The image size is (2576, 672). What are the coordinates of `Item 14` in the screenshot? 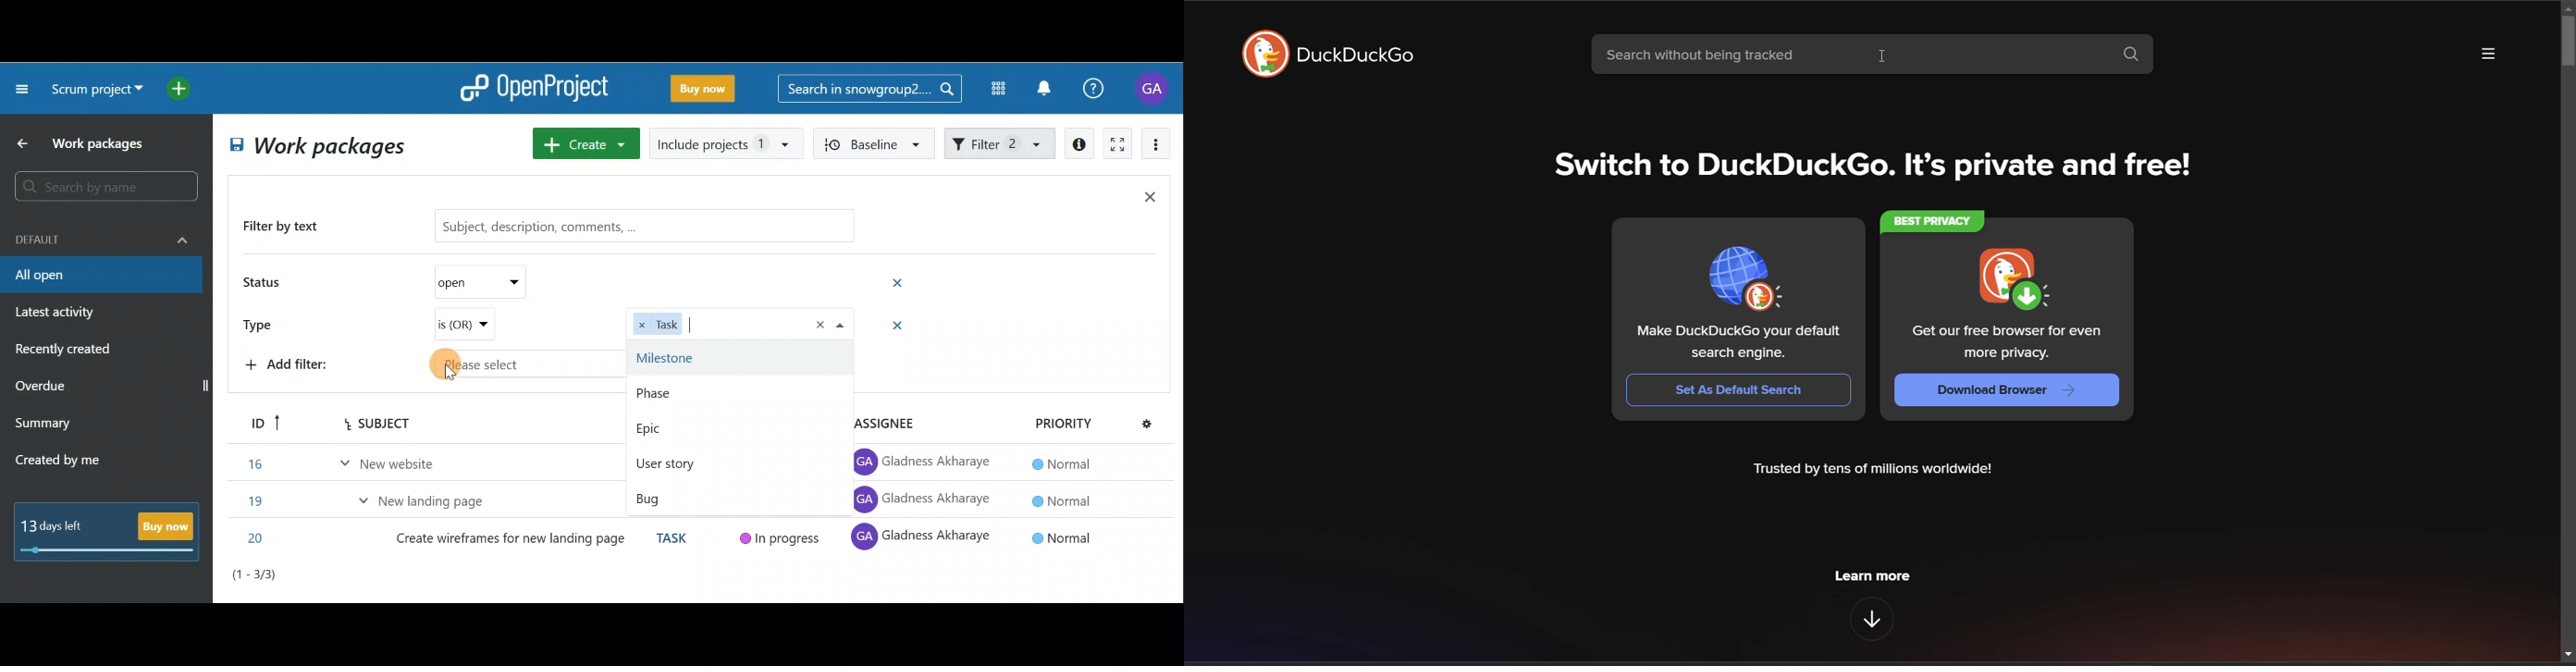 It's located at (354, 460).